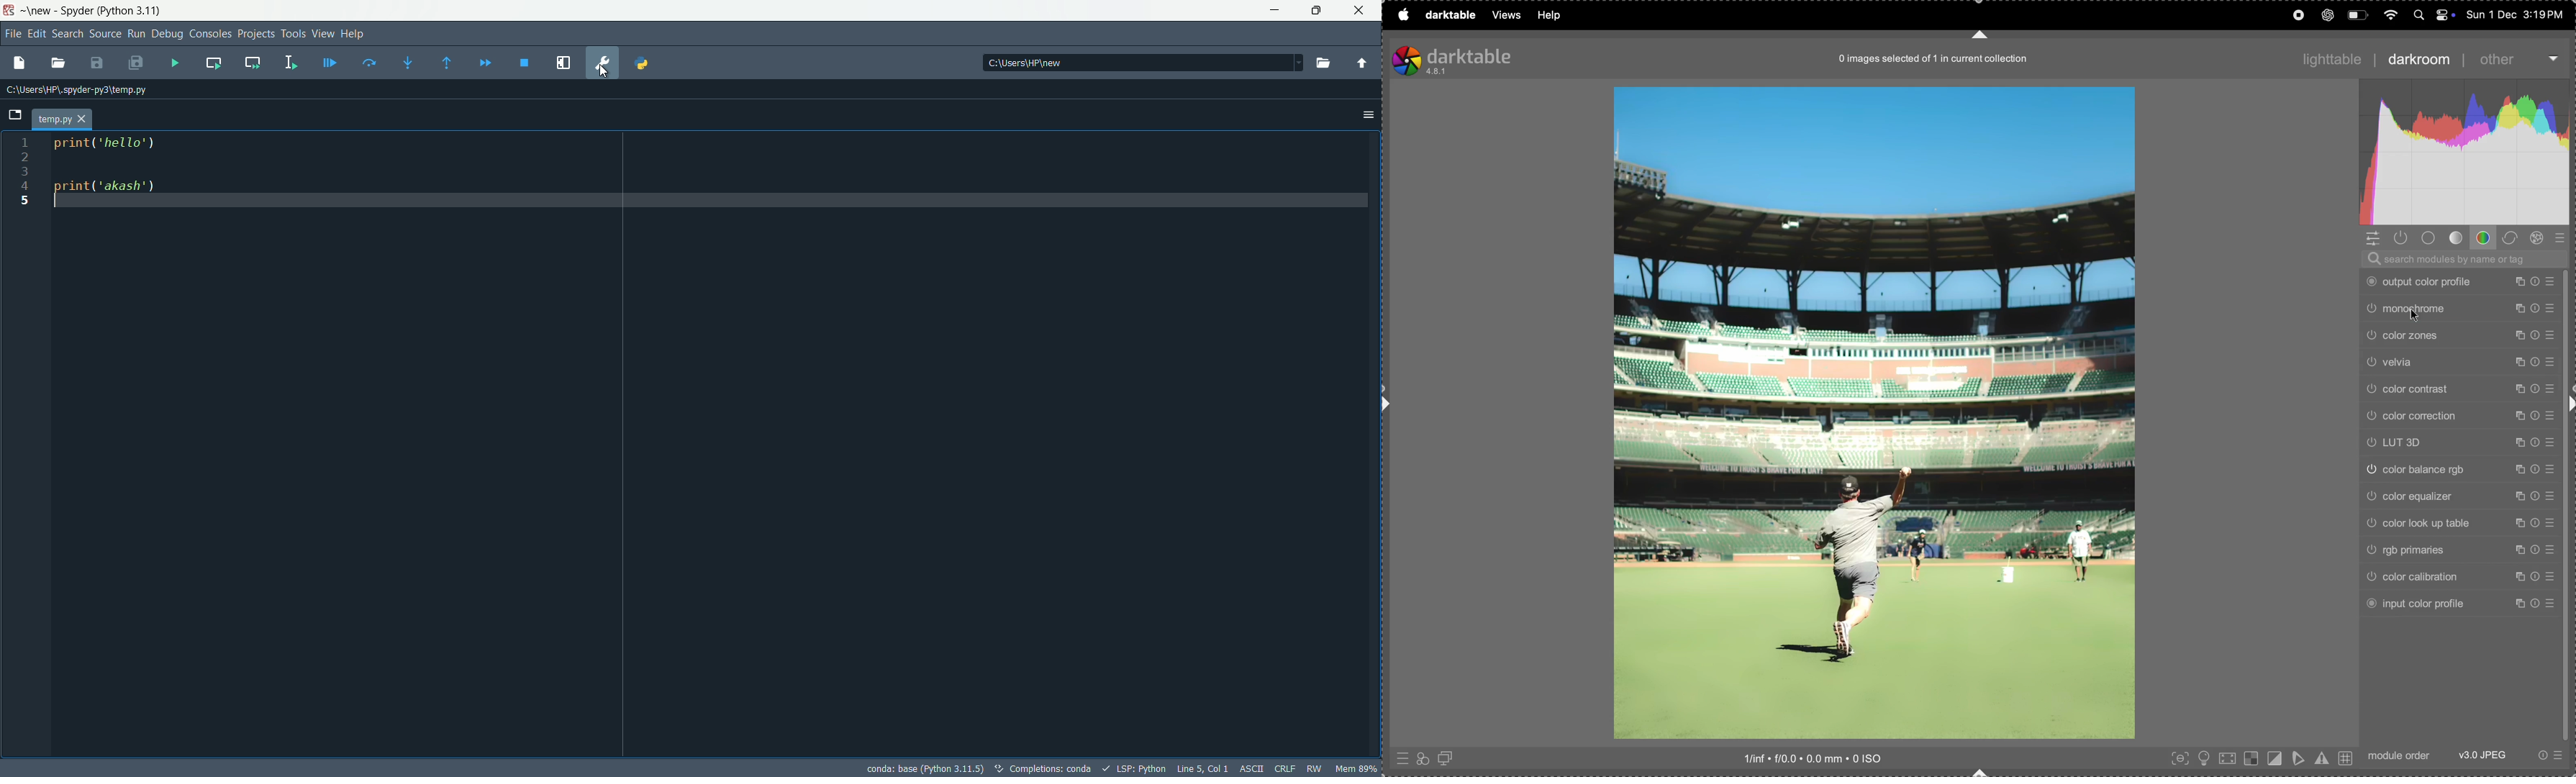  Describe the element at coordinates (2466, 551) in the screenshot. I see `rgb primaries` at that location.